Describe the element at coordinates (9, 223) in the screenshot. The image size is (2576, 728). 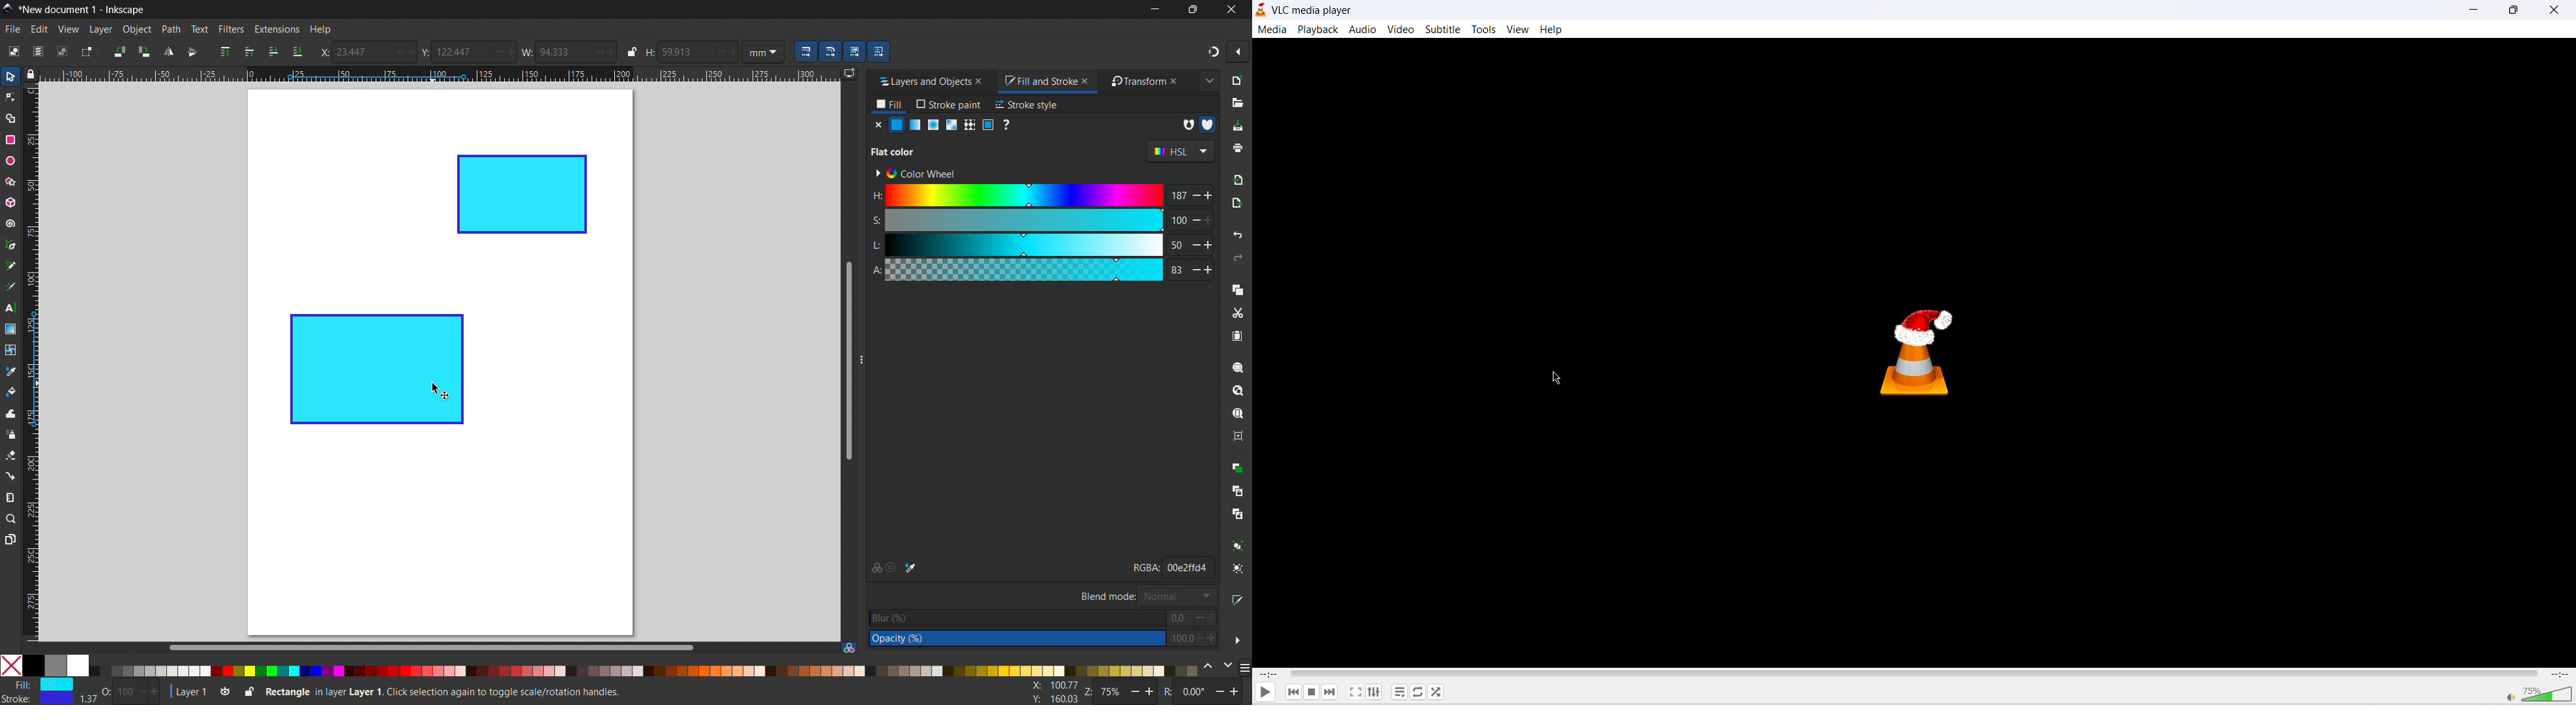
I see `spiral tool` at that location.